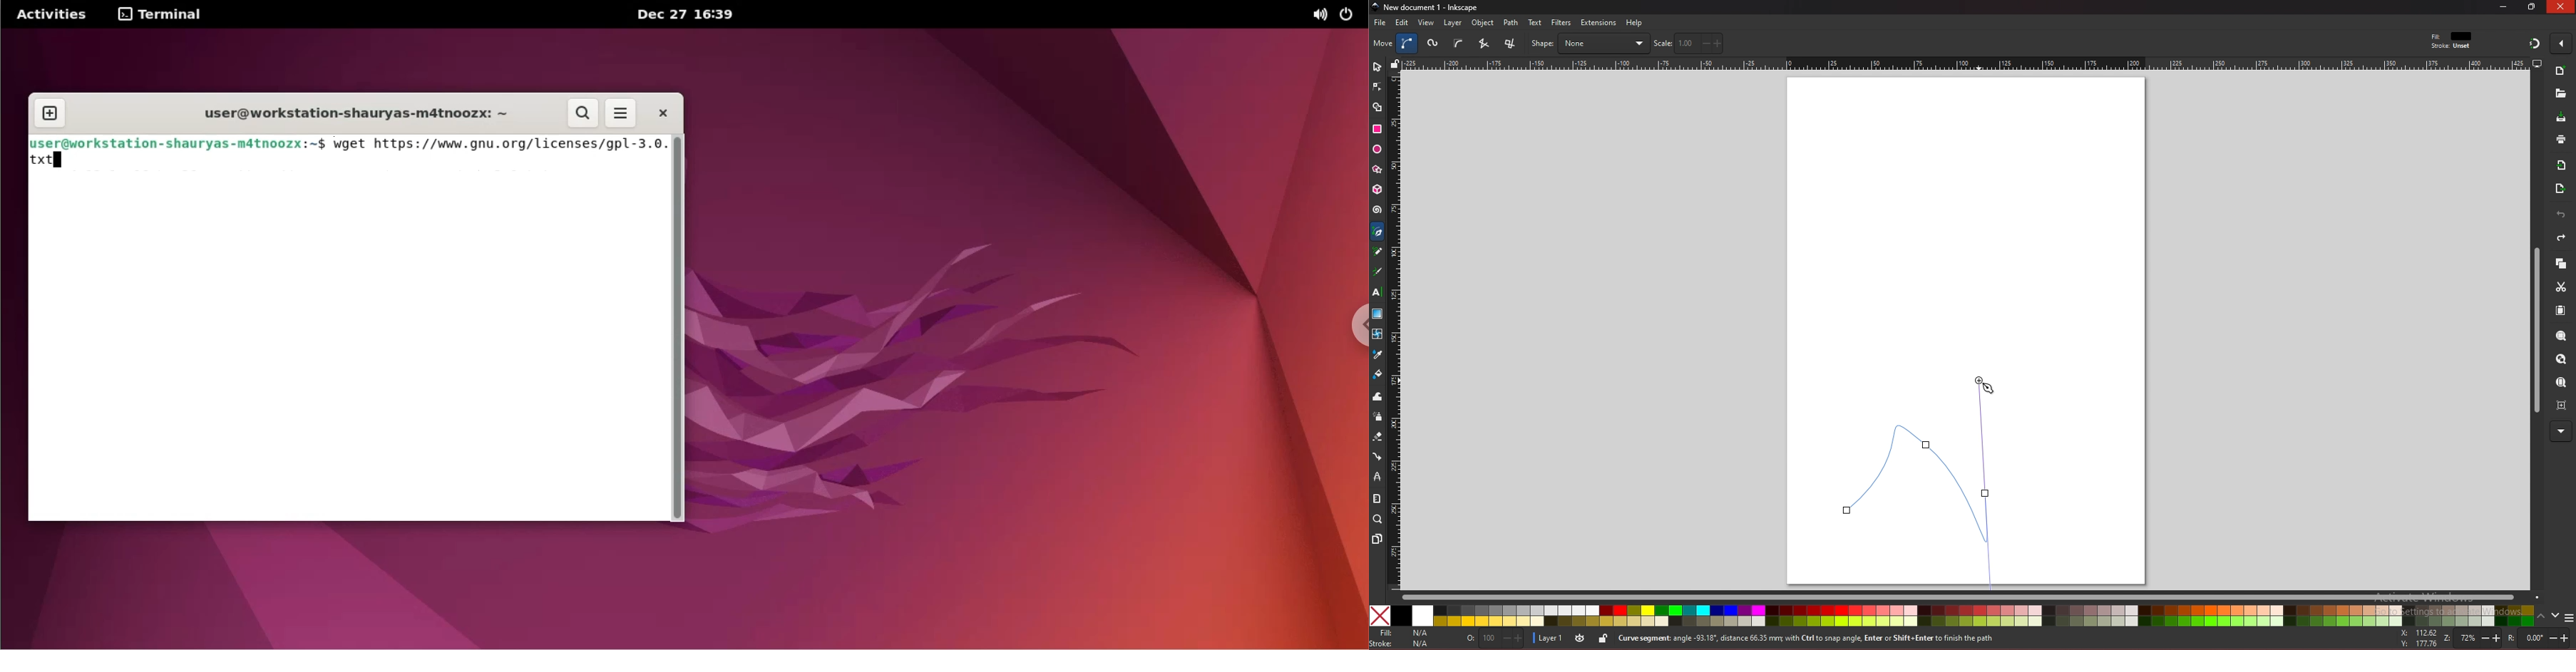 The height and width of the screenshot is (672, 2576). Describe the element at coordinates (1377, 417) in the screenshot. I see `spray` at that location.